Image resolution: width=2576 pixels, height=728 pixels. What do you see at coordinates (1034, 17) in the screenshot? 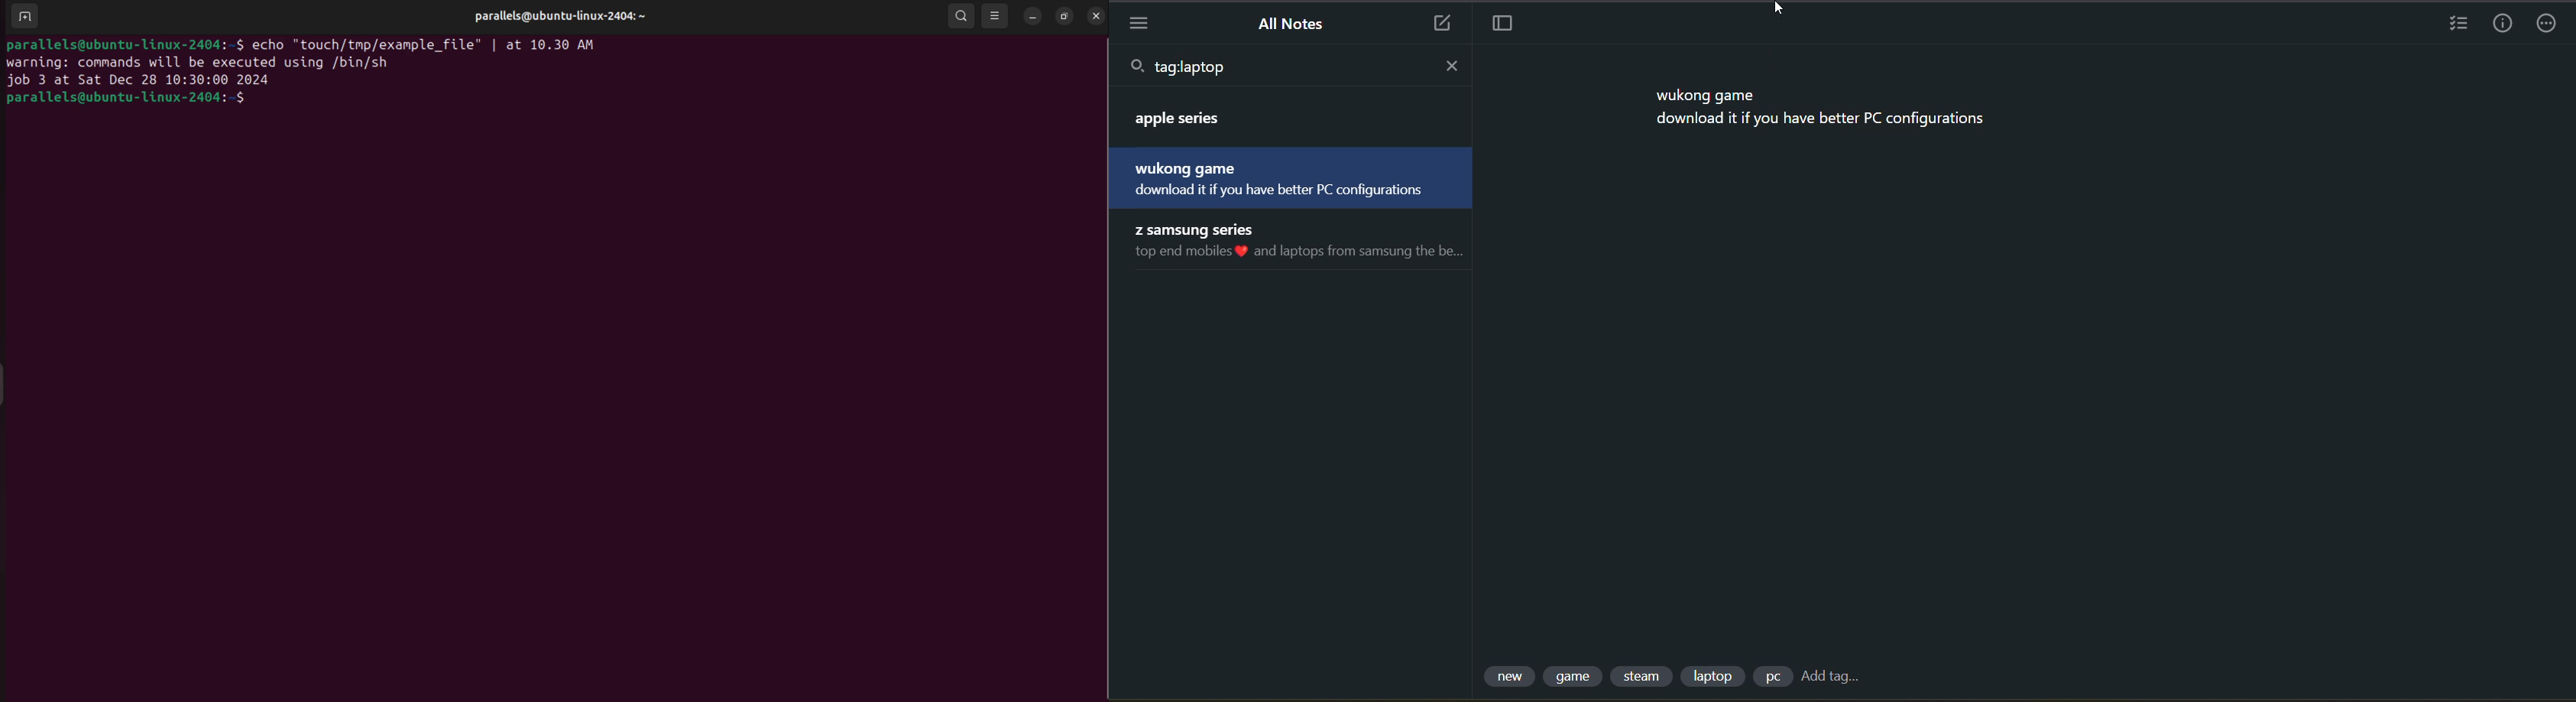
I see `minimize` at bounding box center [1034, 17].